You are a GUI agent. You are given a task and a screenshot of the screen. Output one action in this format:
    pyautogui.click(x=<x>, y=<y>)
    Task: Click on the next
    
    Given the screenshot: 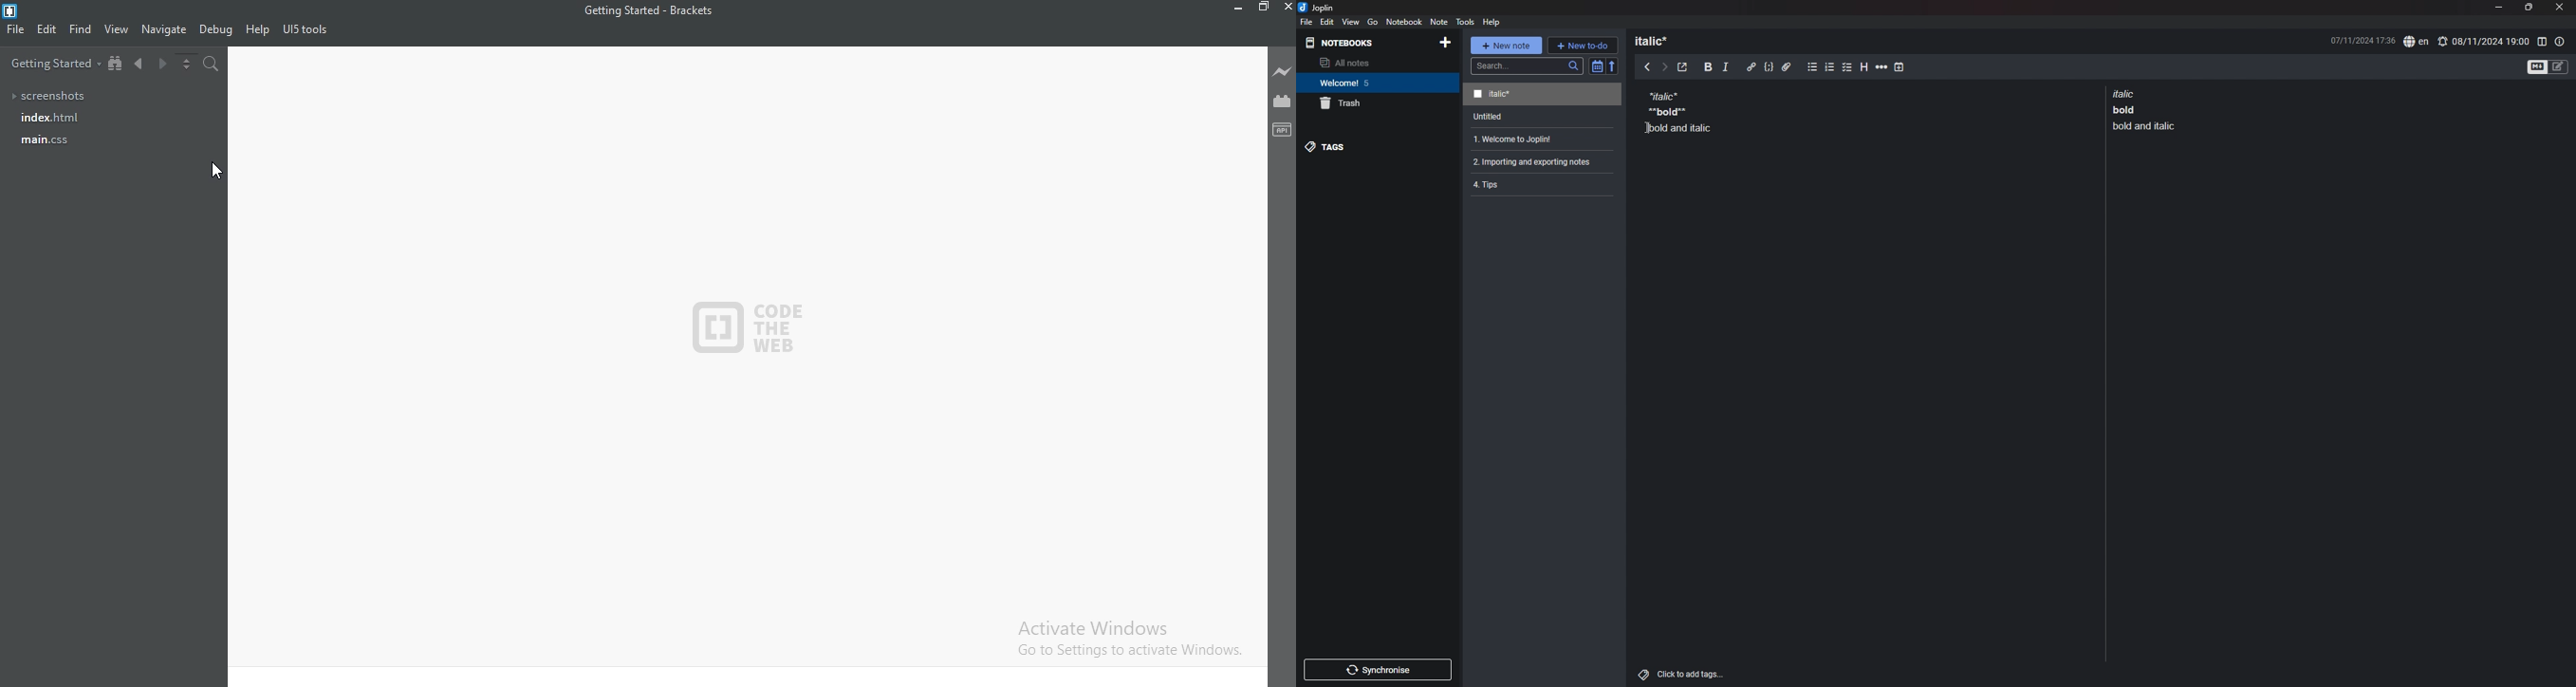 What is the action you would take?
    pyautogui.click(x=1665, y=67)
    